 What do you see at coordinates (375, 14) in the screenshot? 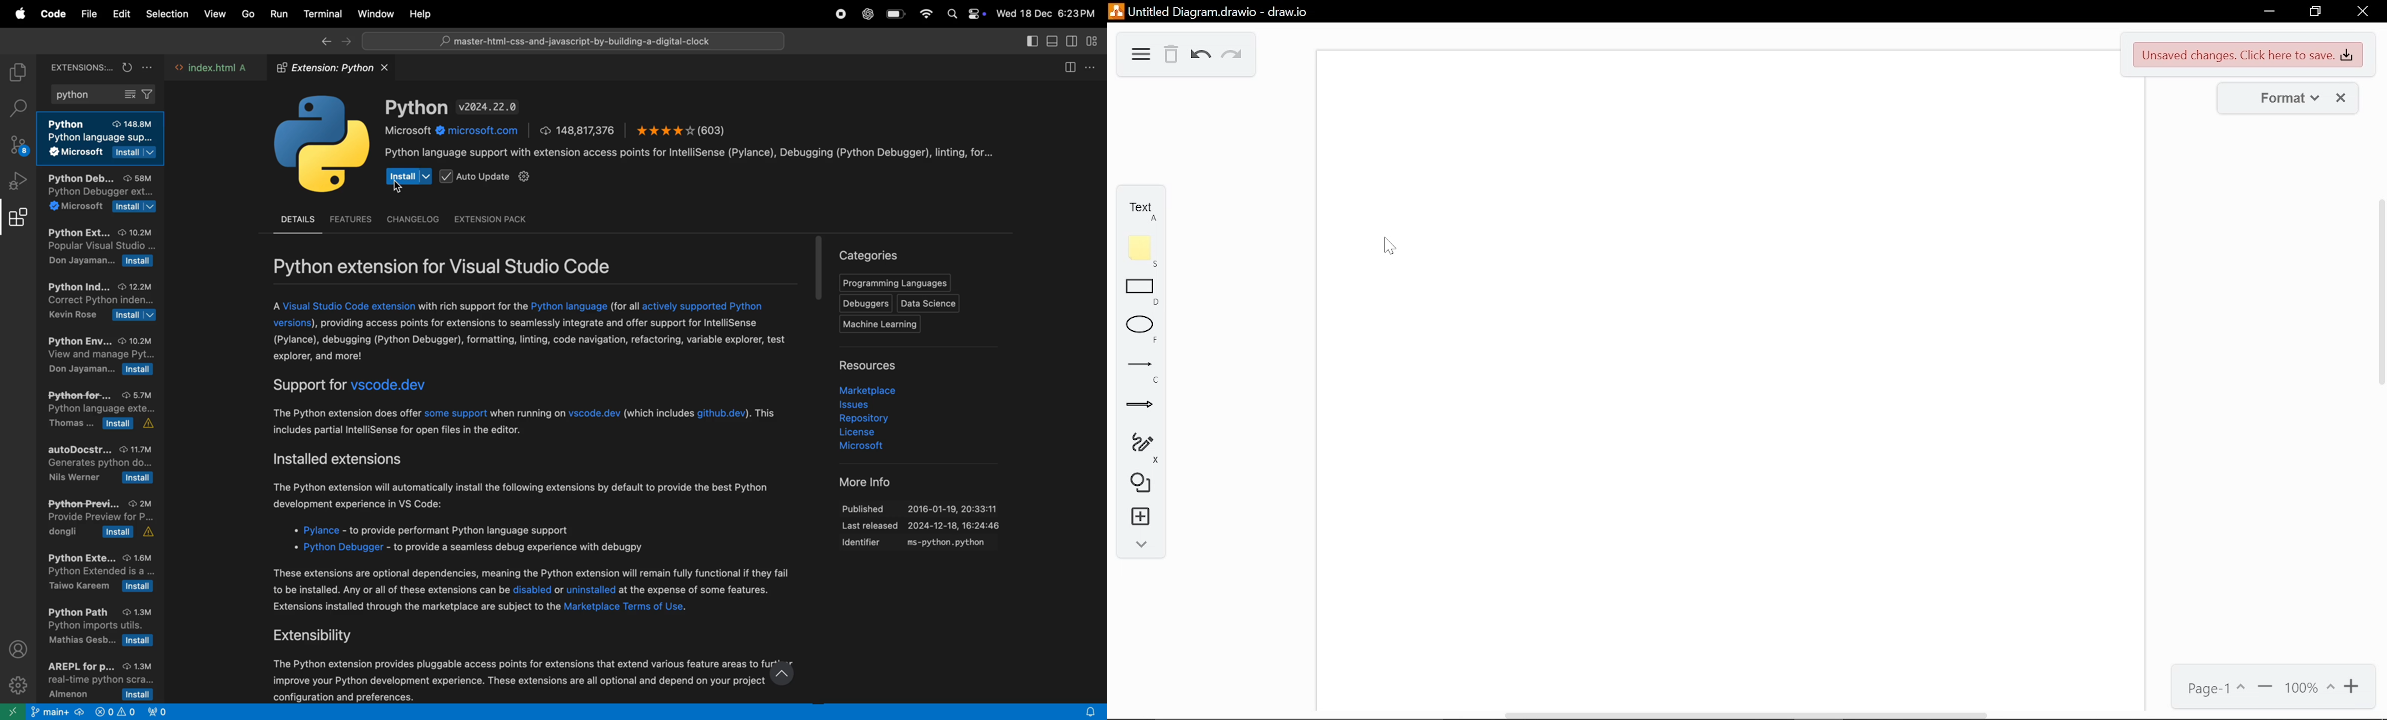
I see `winodw` at bounding box center [375, 14].